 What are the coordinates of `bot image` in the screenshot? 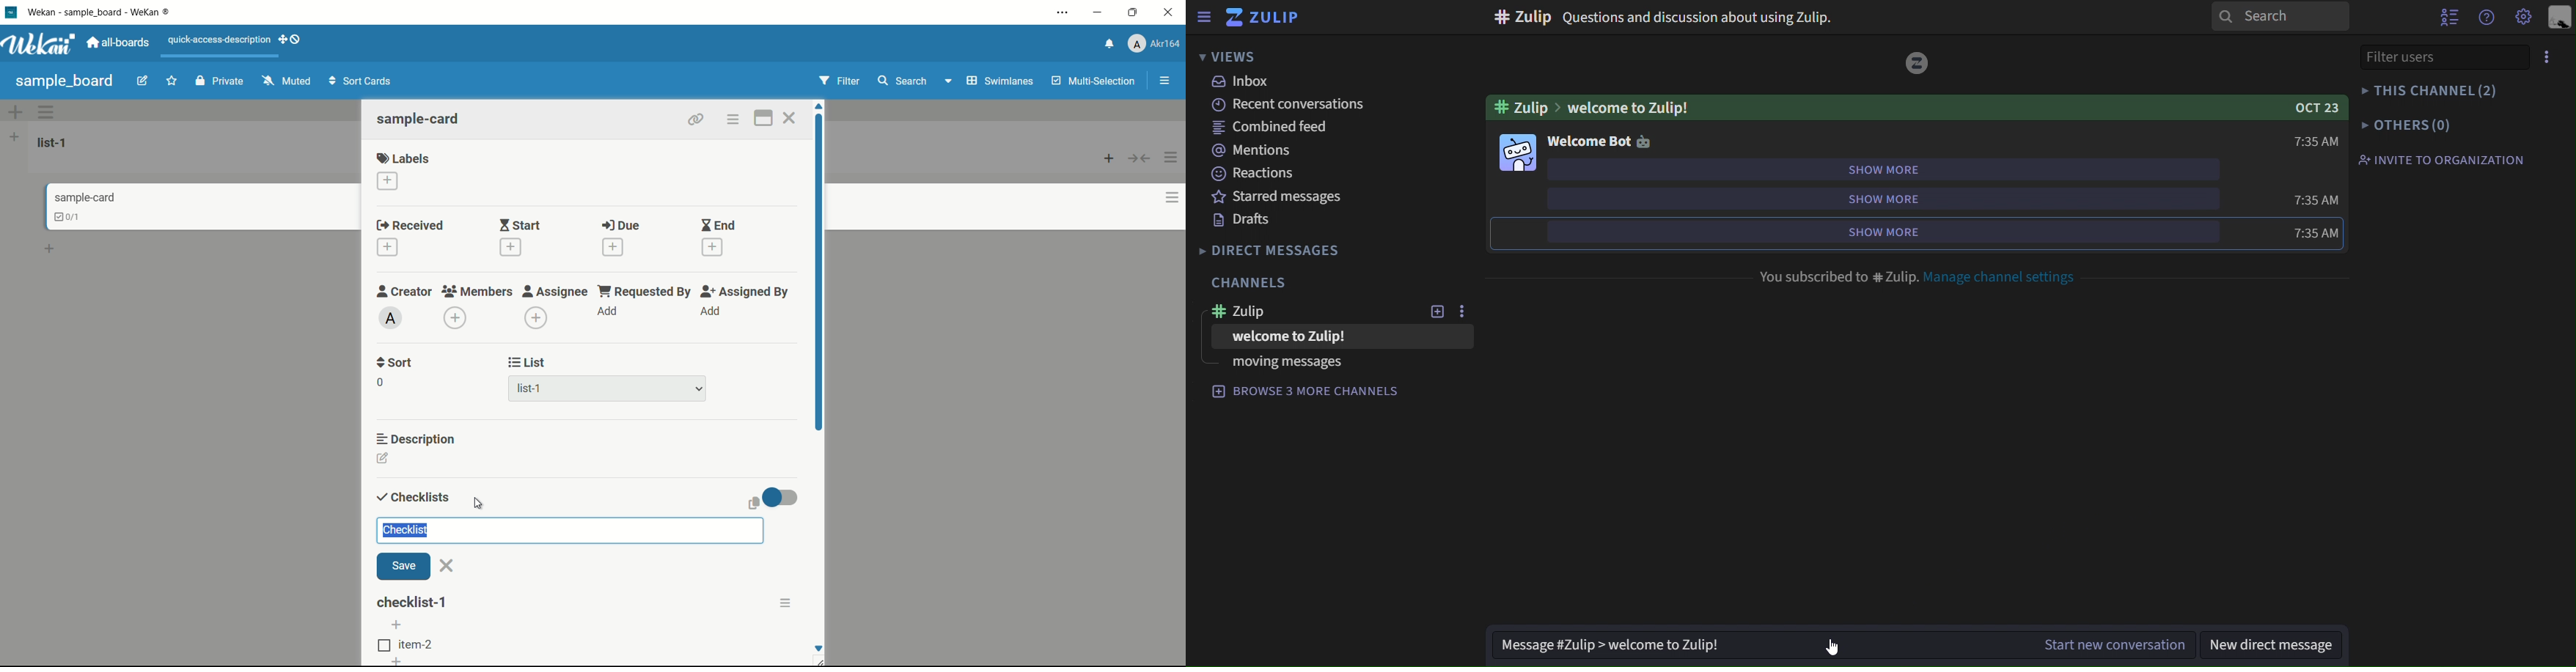 It's located at (1518, 154).